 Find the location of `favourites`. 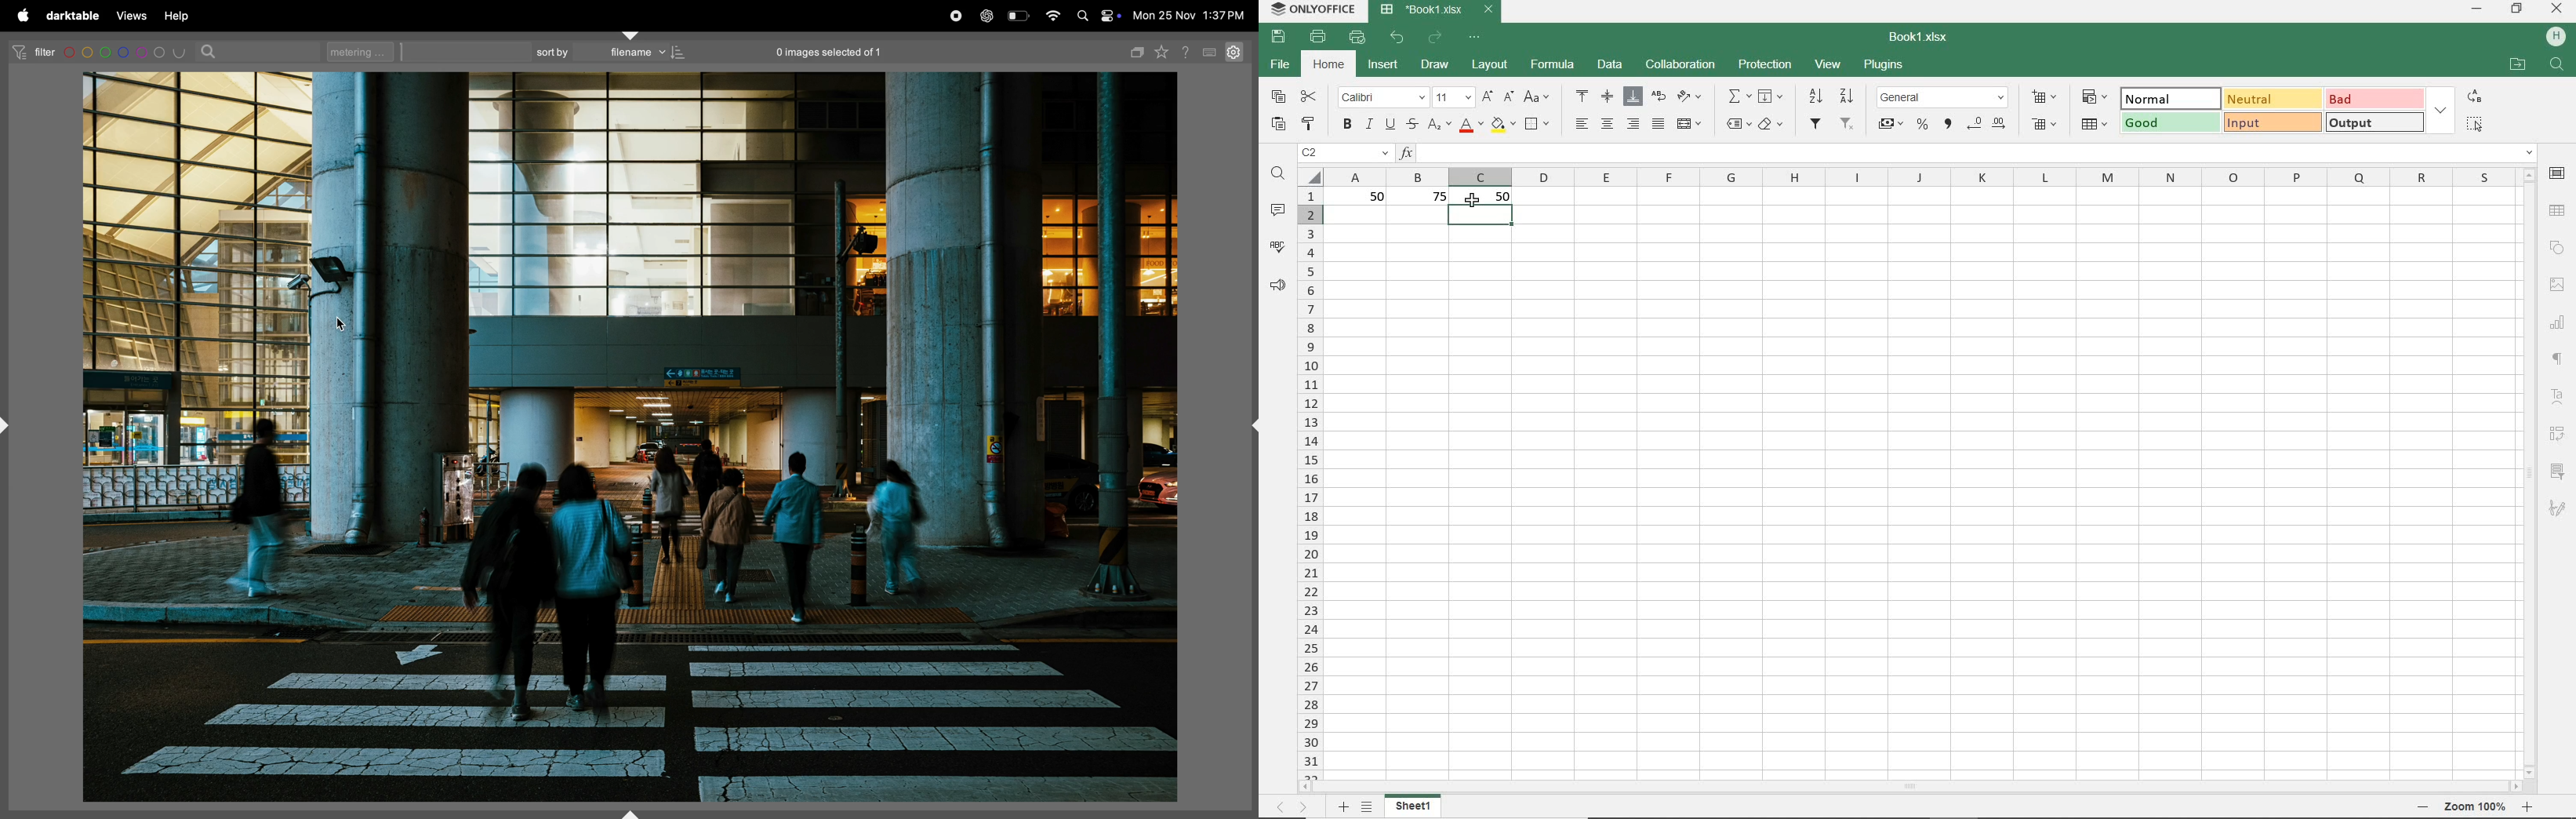

favourites is located at coordinates (1165, 53).